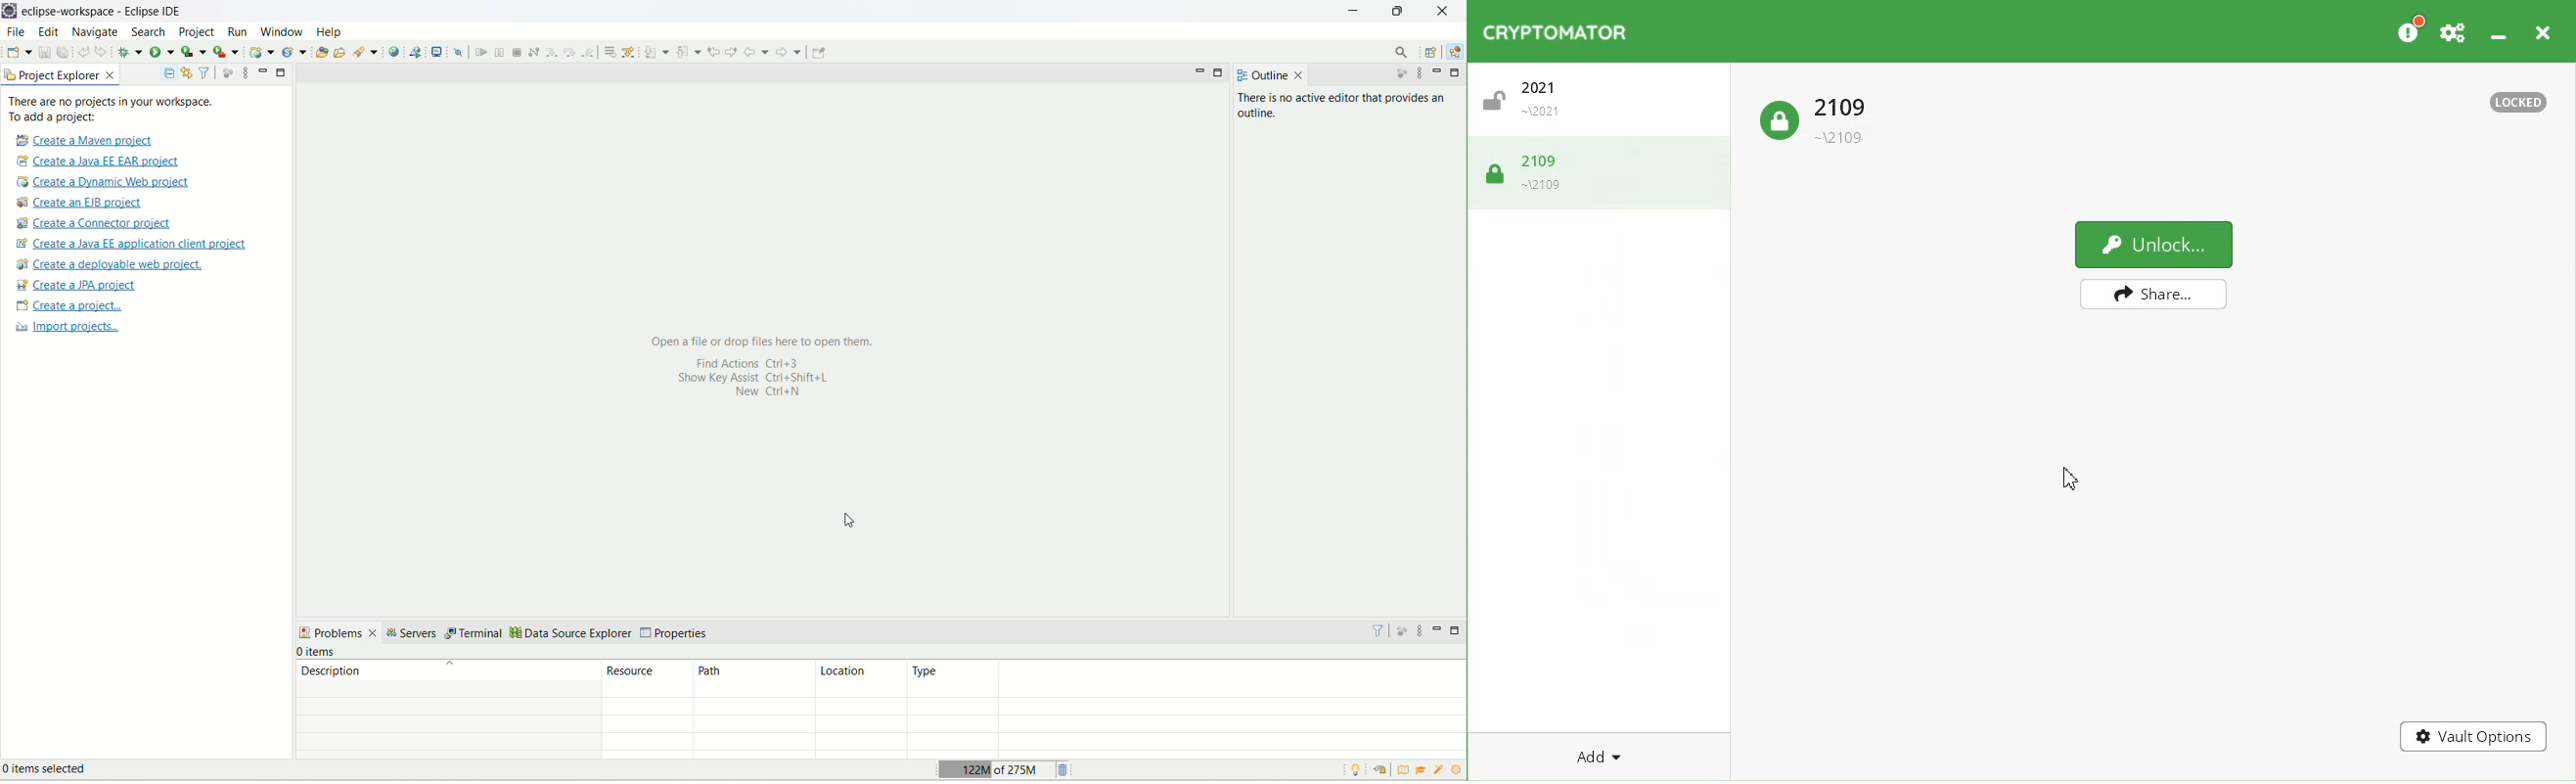 This screenshot has width=2576, height=784. Describe the element at coordinates (2475, 738) in the screenshot. I see `Vault Options` at that location.